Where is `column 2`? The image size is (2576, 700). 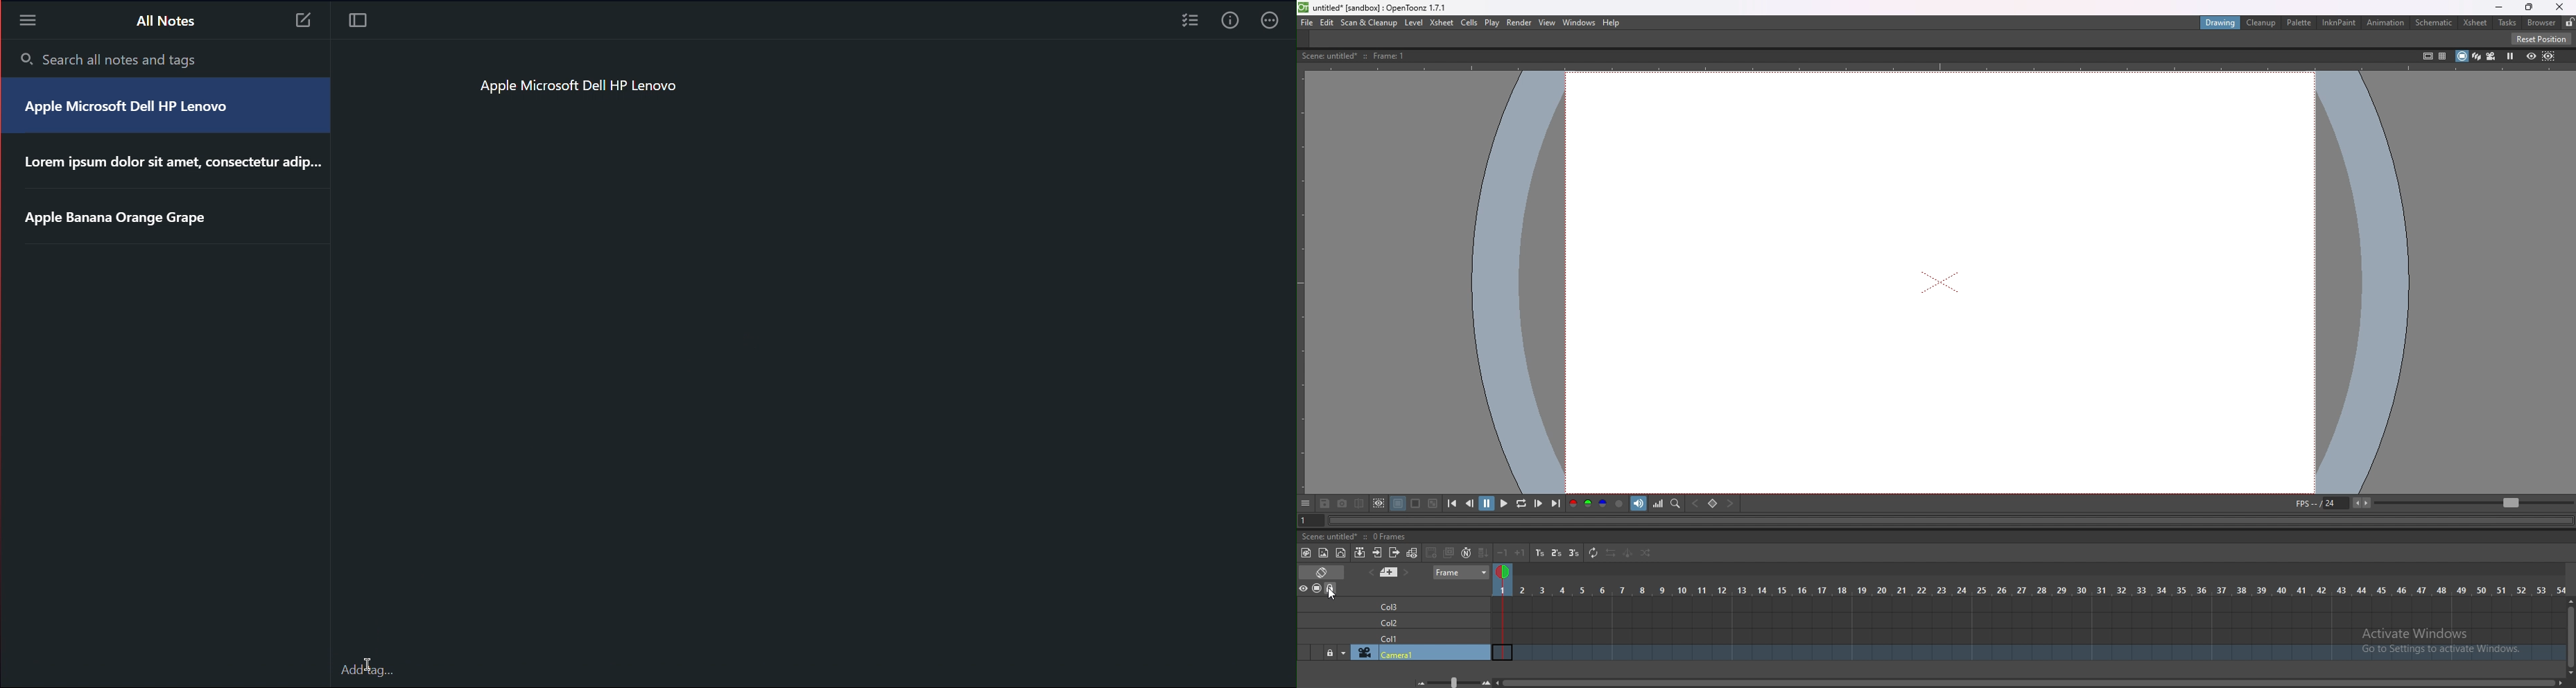 column 2 is located at coordinates (1420, 621).